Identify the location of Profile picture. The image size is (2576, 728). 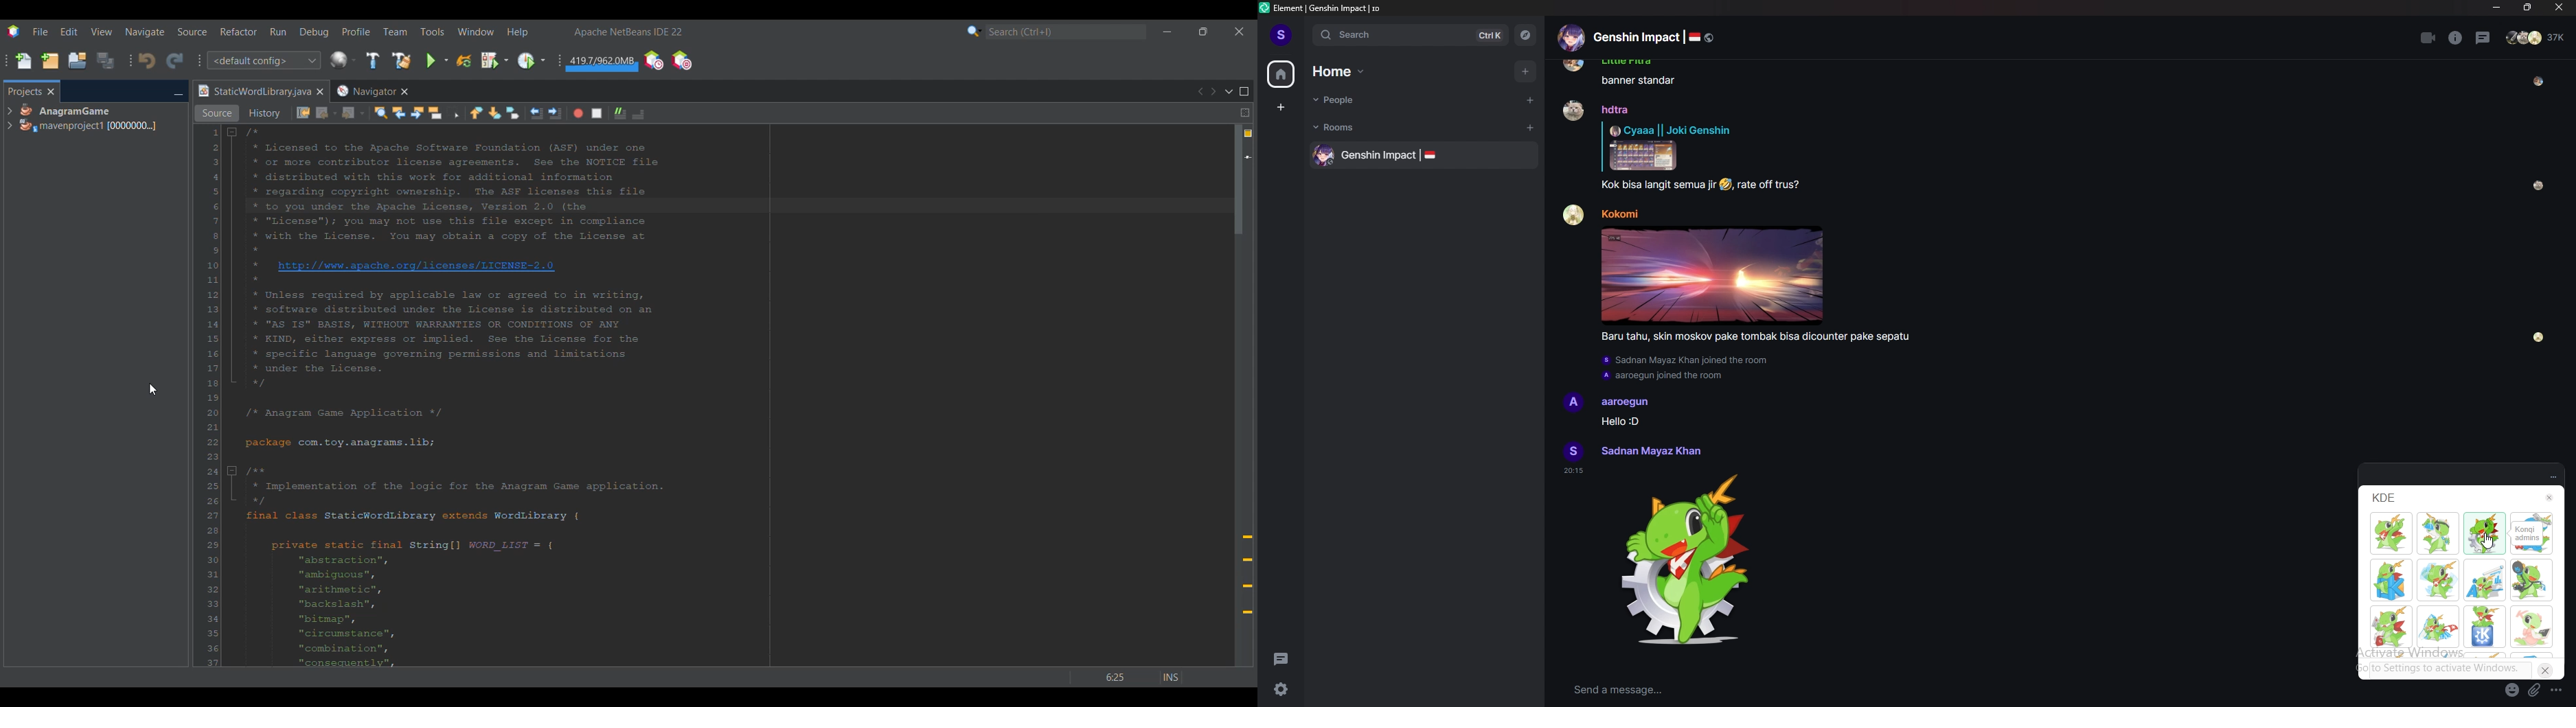
(1573, 110).